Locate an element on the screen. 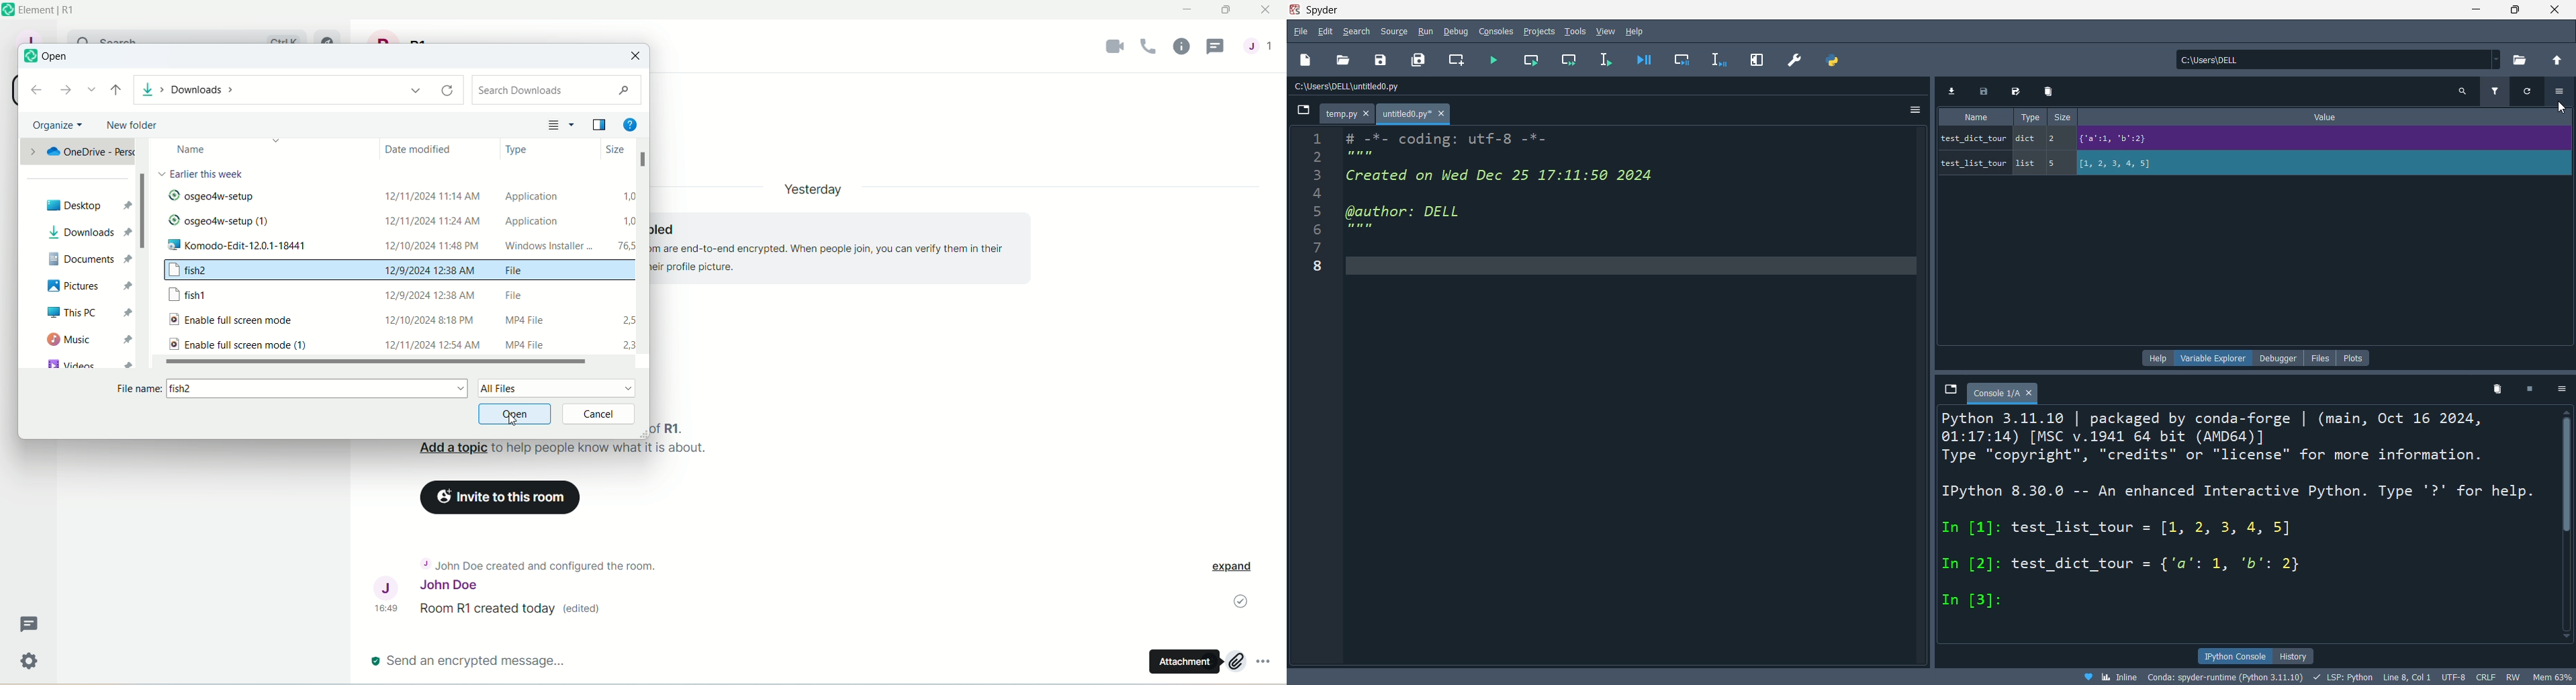 The image size is (2576, 700). value is located at coordinates (2328, 116).